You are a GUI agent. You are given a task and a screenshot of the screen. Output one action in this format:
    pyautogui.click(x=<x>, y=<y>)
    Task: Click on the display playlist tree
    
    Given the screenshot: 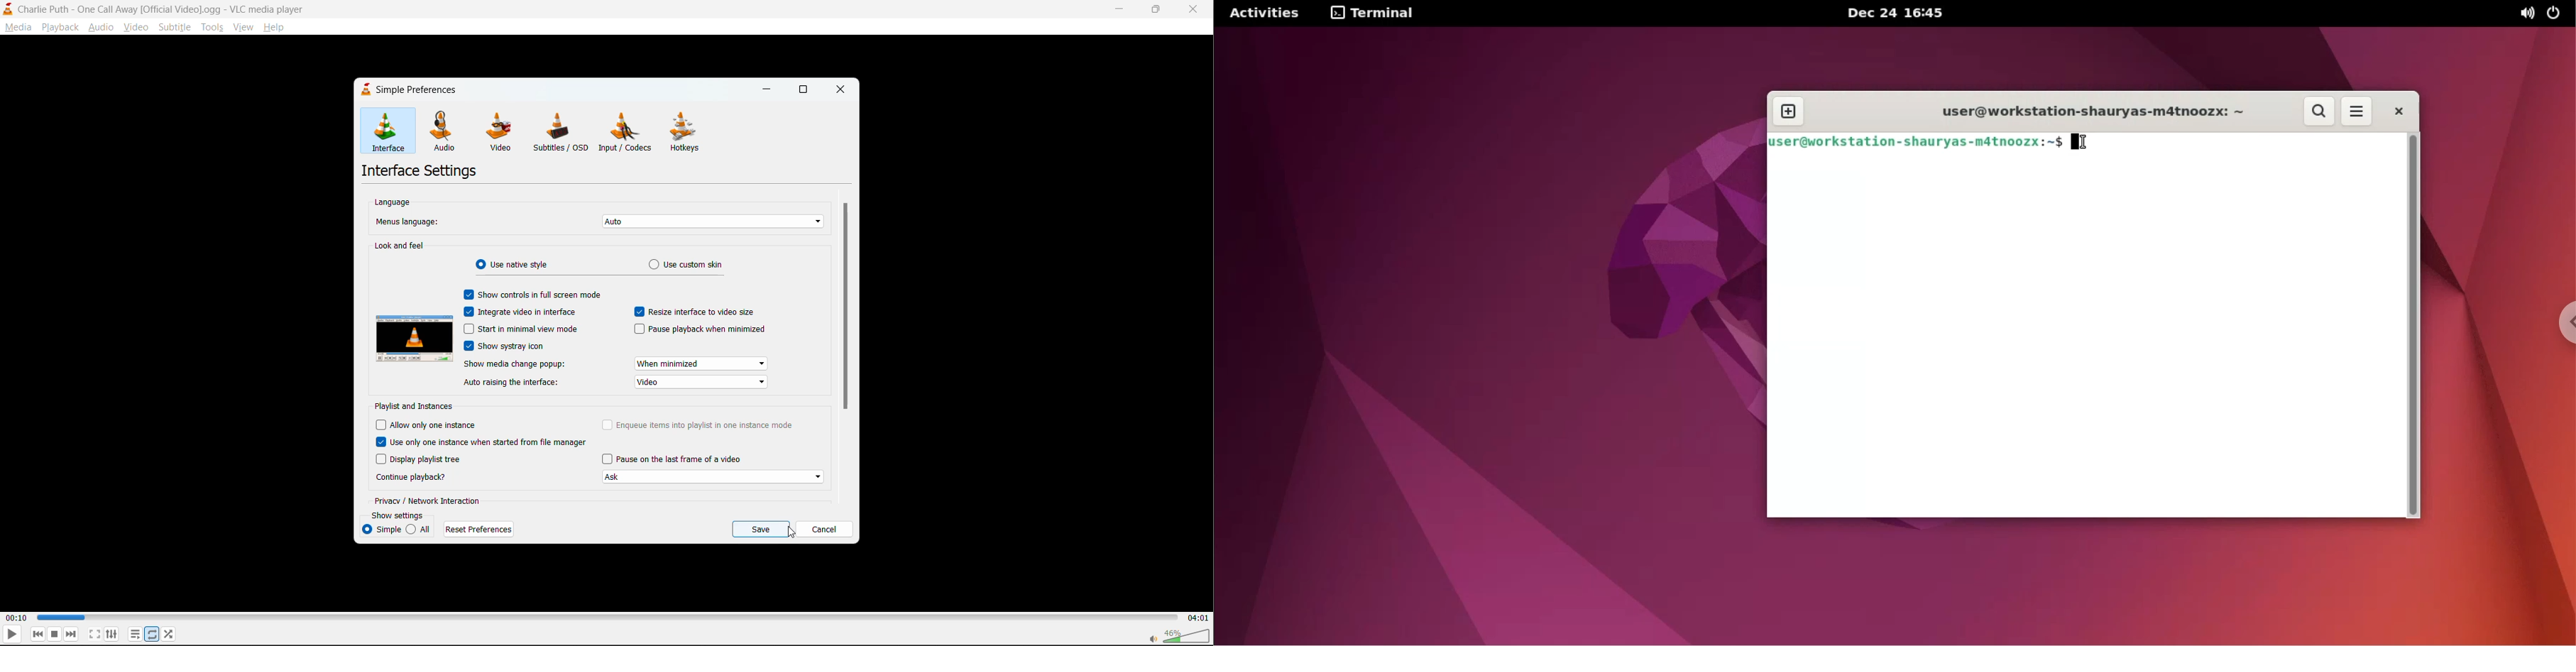 What is the action you would take?
    pyautogui.click(x=427, y=460)
    